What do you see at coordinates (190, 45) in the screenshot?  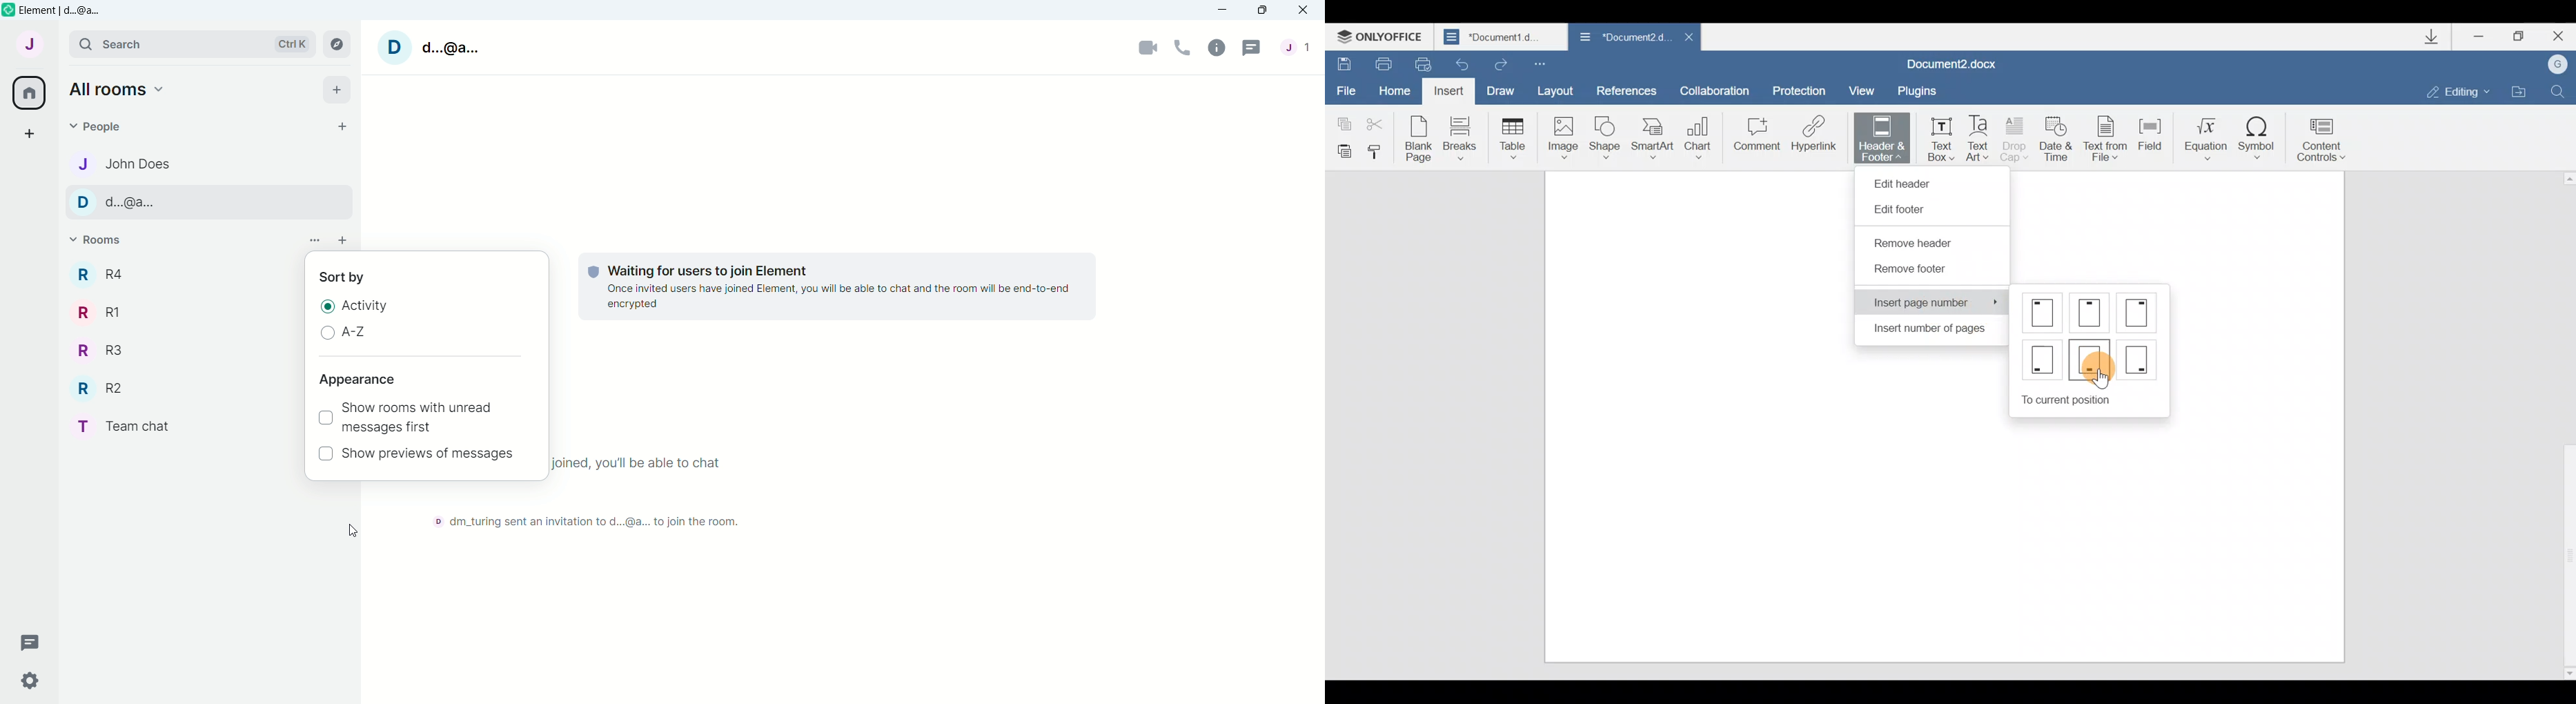 I see `Search bar` at bounding box center [190, 45].